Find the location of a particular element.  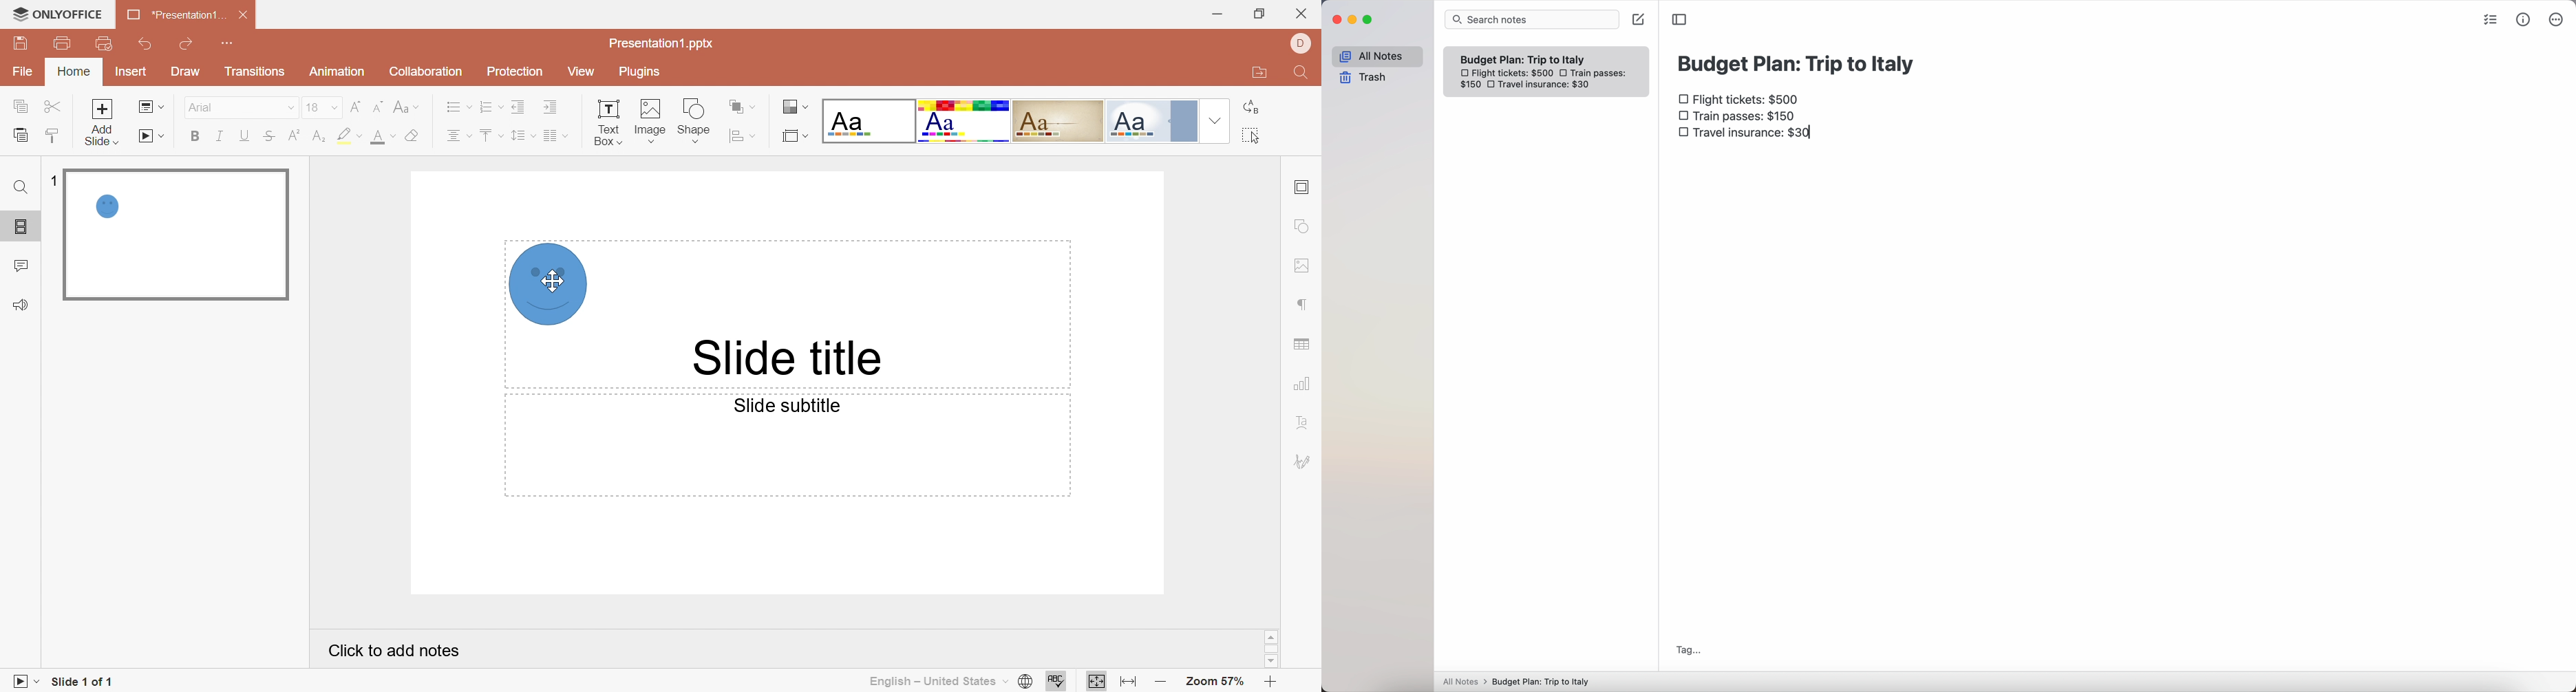

flight tickets: $500 is located at coordinates (1506, 75).